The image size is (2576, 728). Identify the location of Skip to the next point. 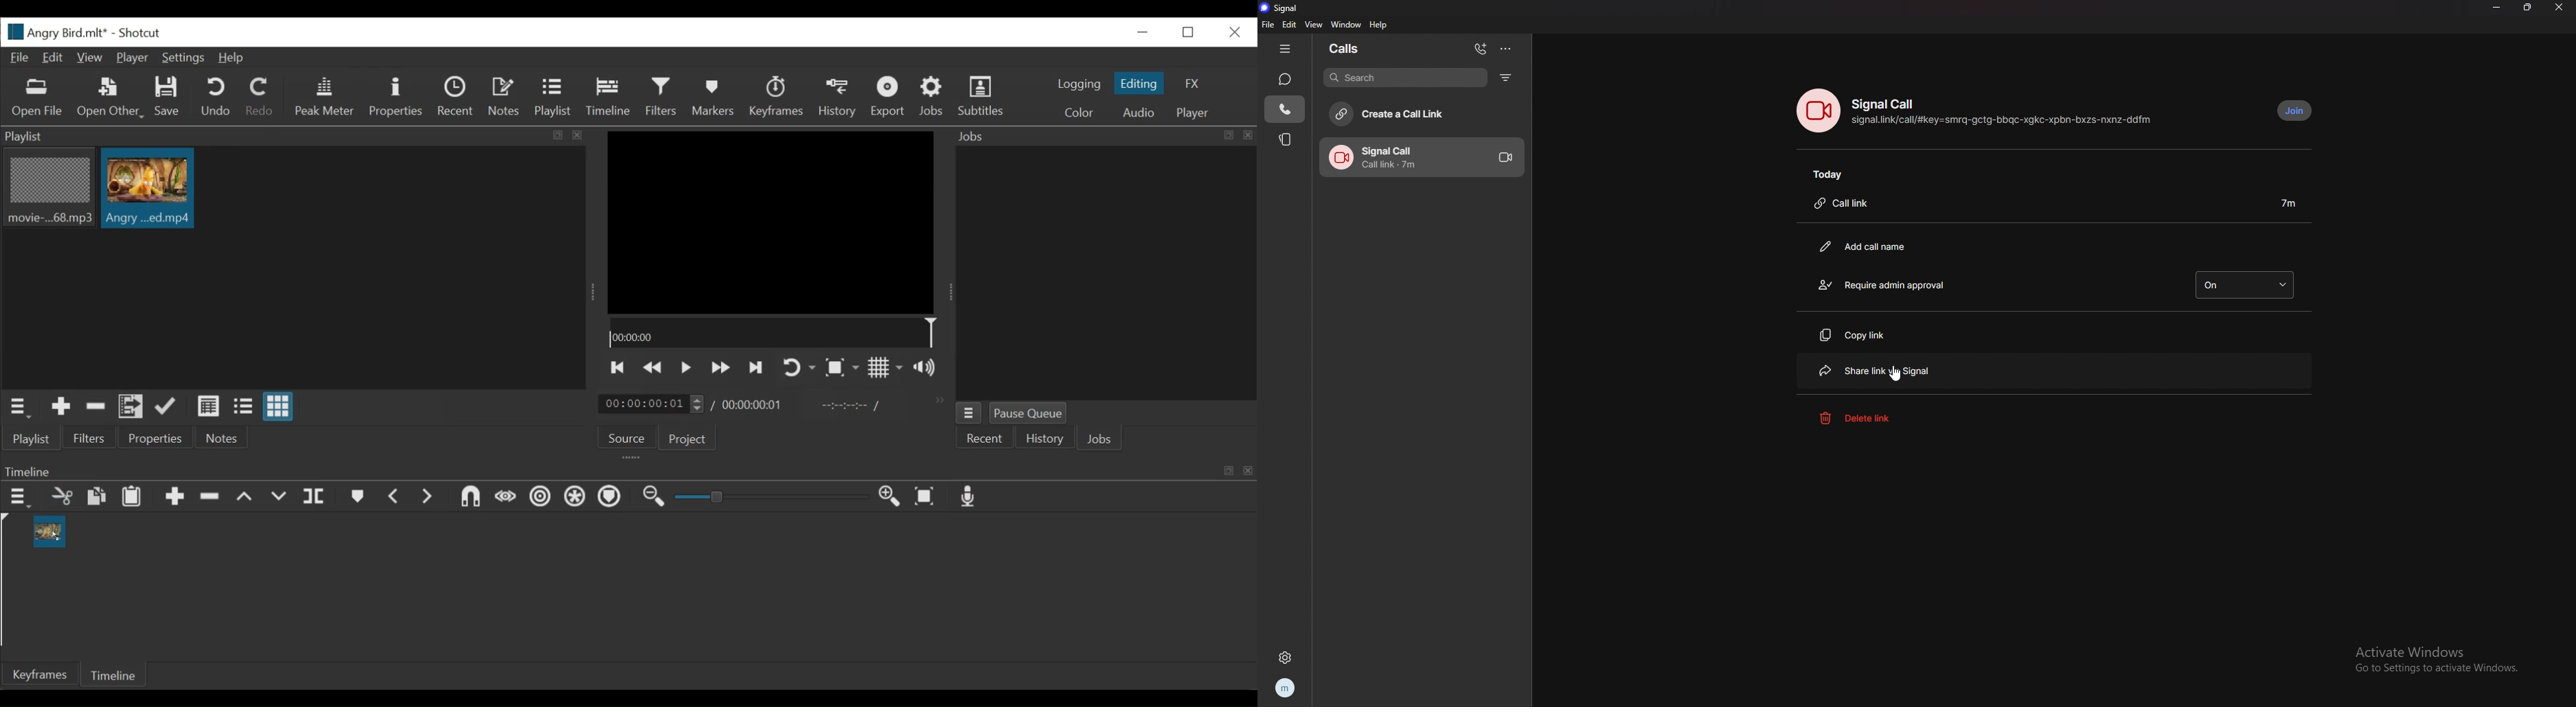
(756, 368).